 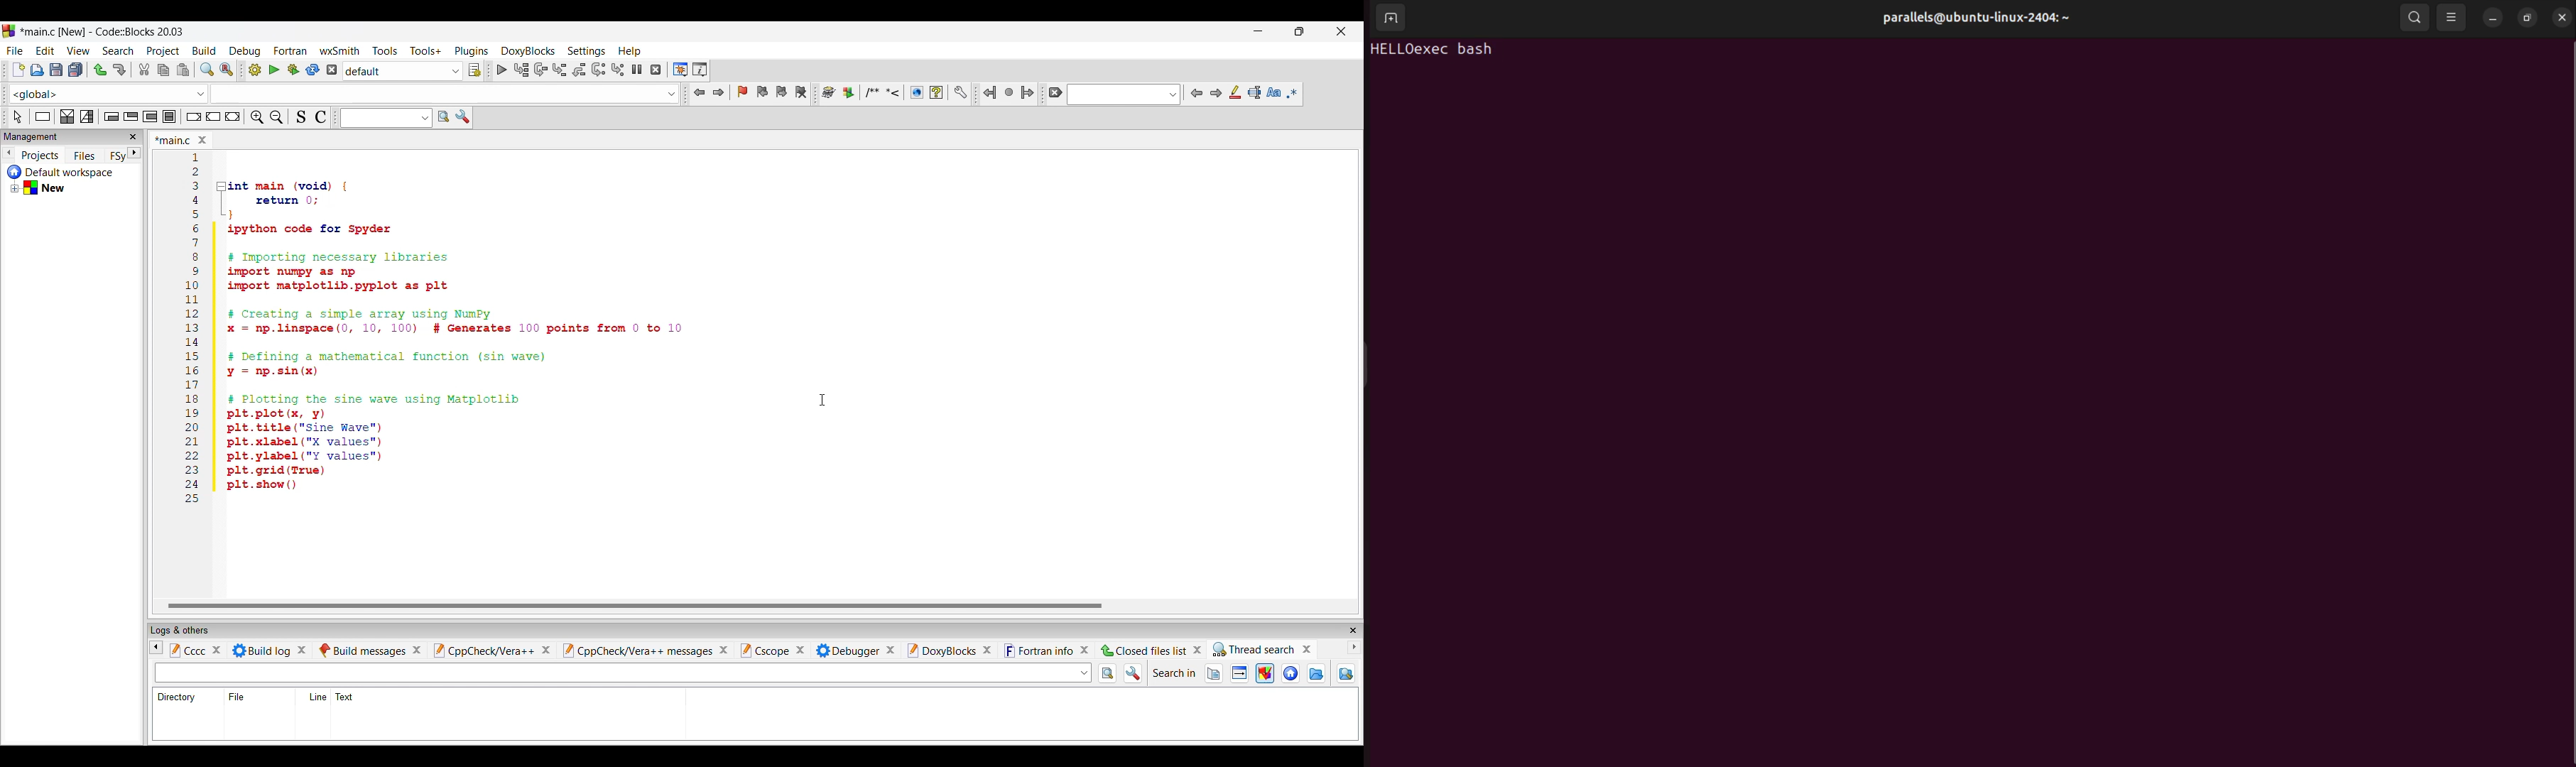 What do you see at coordinates (579, 71) in the screenshot?
I see `Step out` at bounding box center [579, 71].